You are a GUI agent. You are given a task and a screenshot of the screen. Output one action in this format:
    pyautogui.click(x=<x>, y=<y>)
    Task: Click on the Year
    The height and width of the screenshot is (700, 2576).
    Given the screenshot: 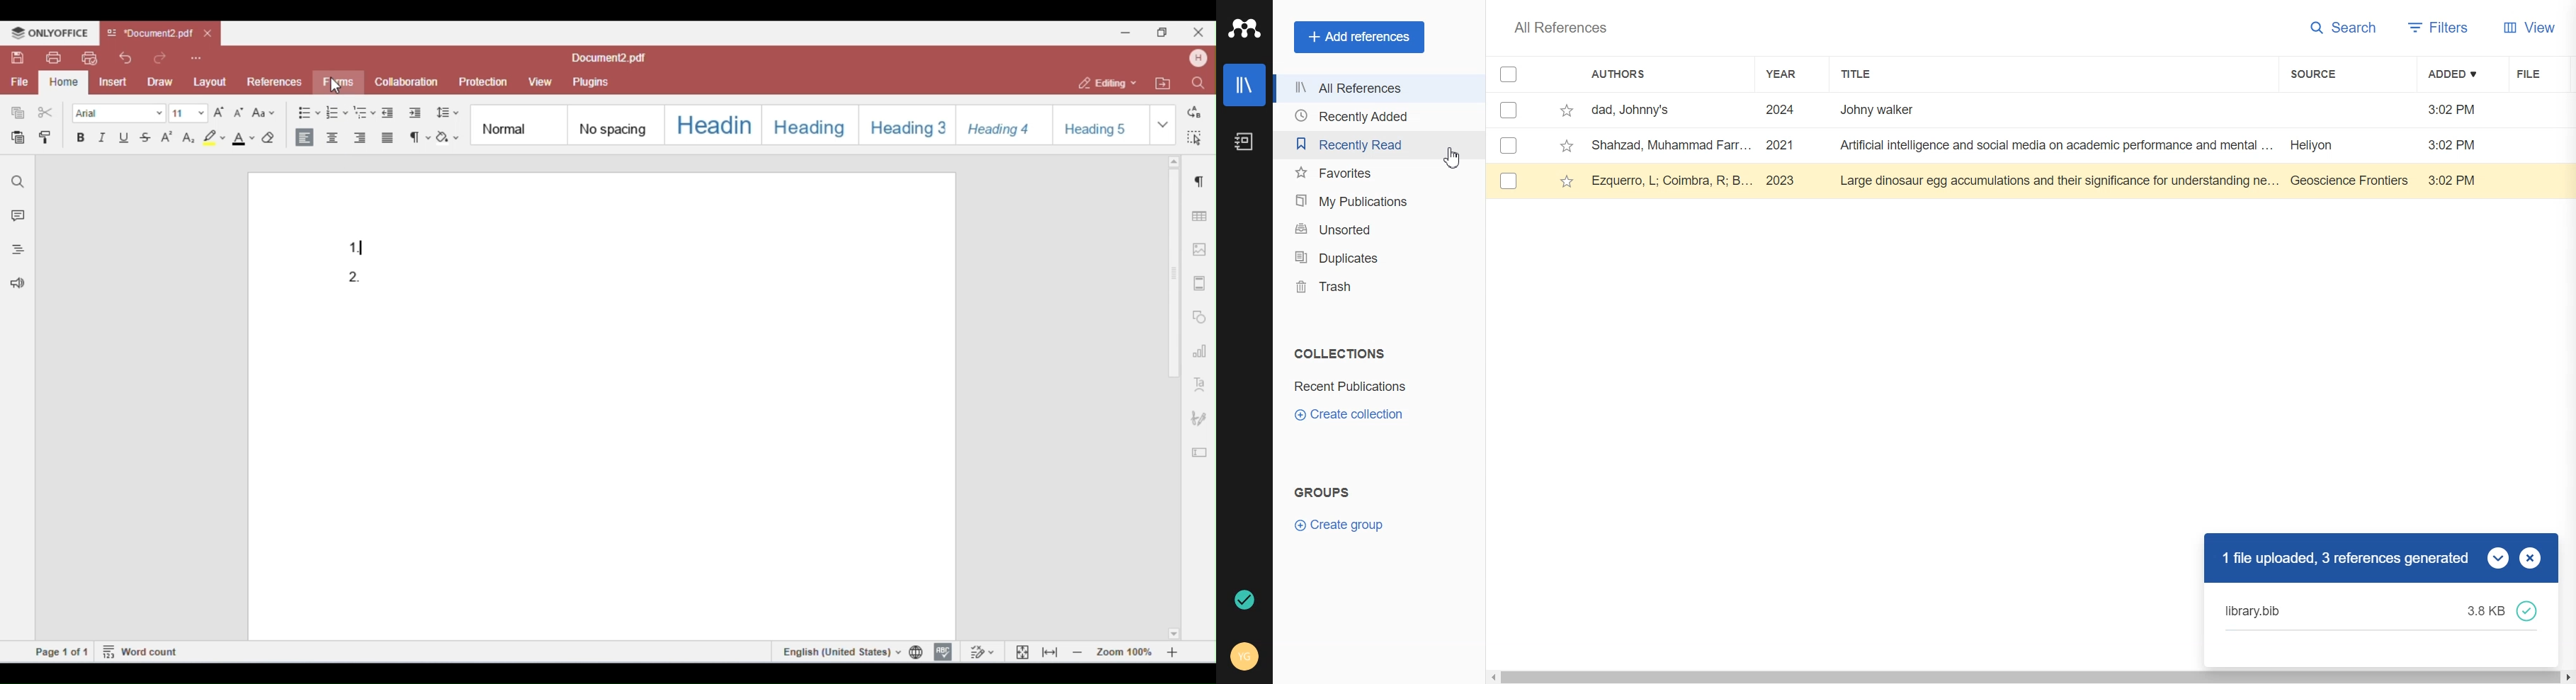 What is the action you would take?
    pyautogui.click(x=1785, y=74)
    